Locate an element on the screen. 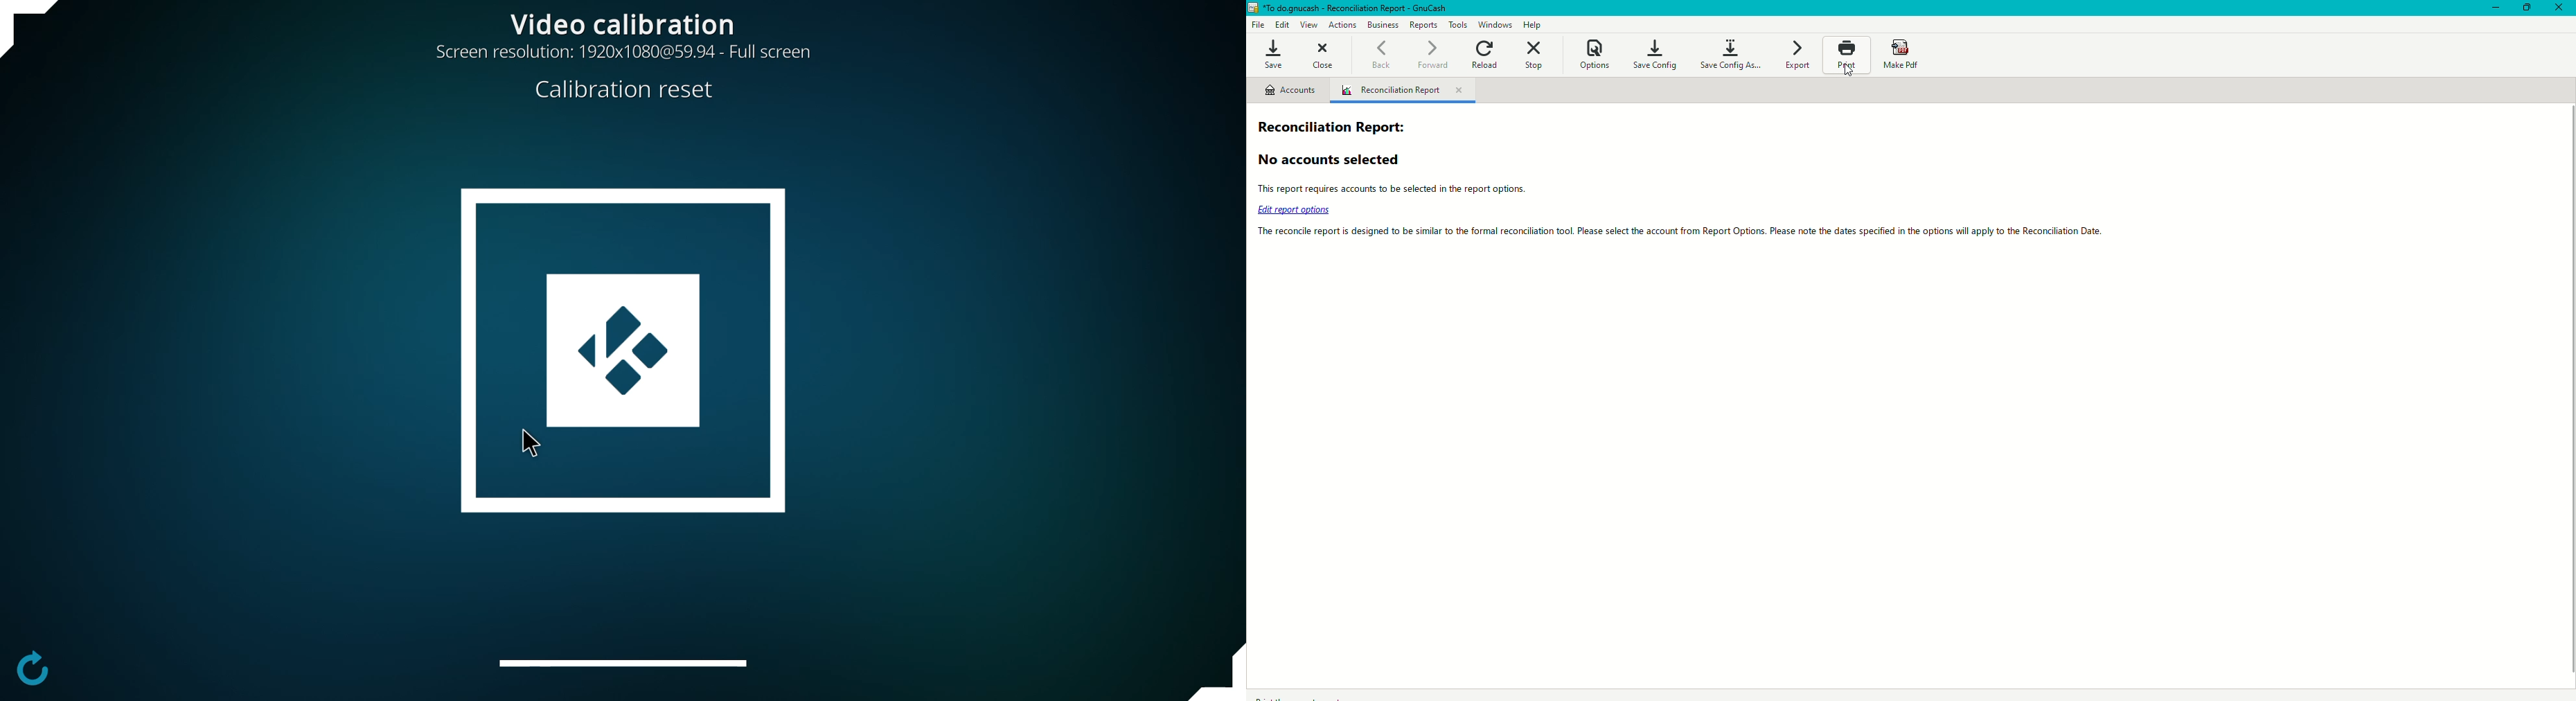  adjust is located at coordinates (1212, 670).